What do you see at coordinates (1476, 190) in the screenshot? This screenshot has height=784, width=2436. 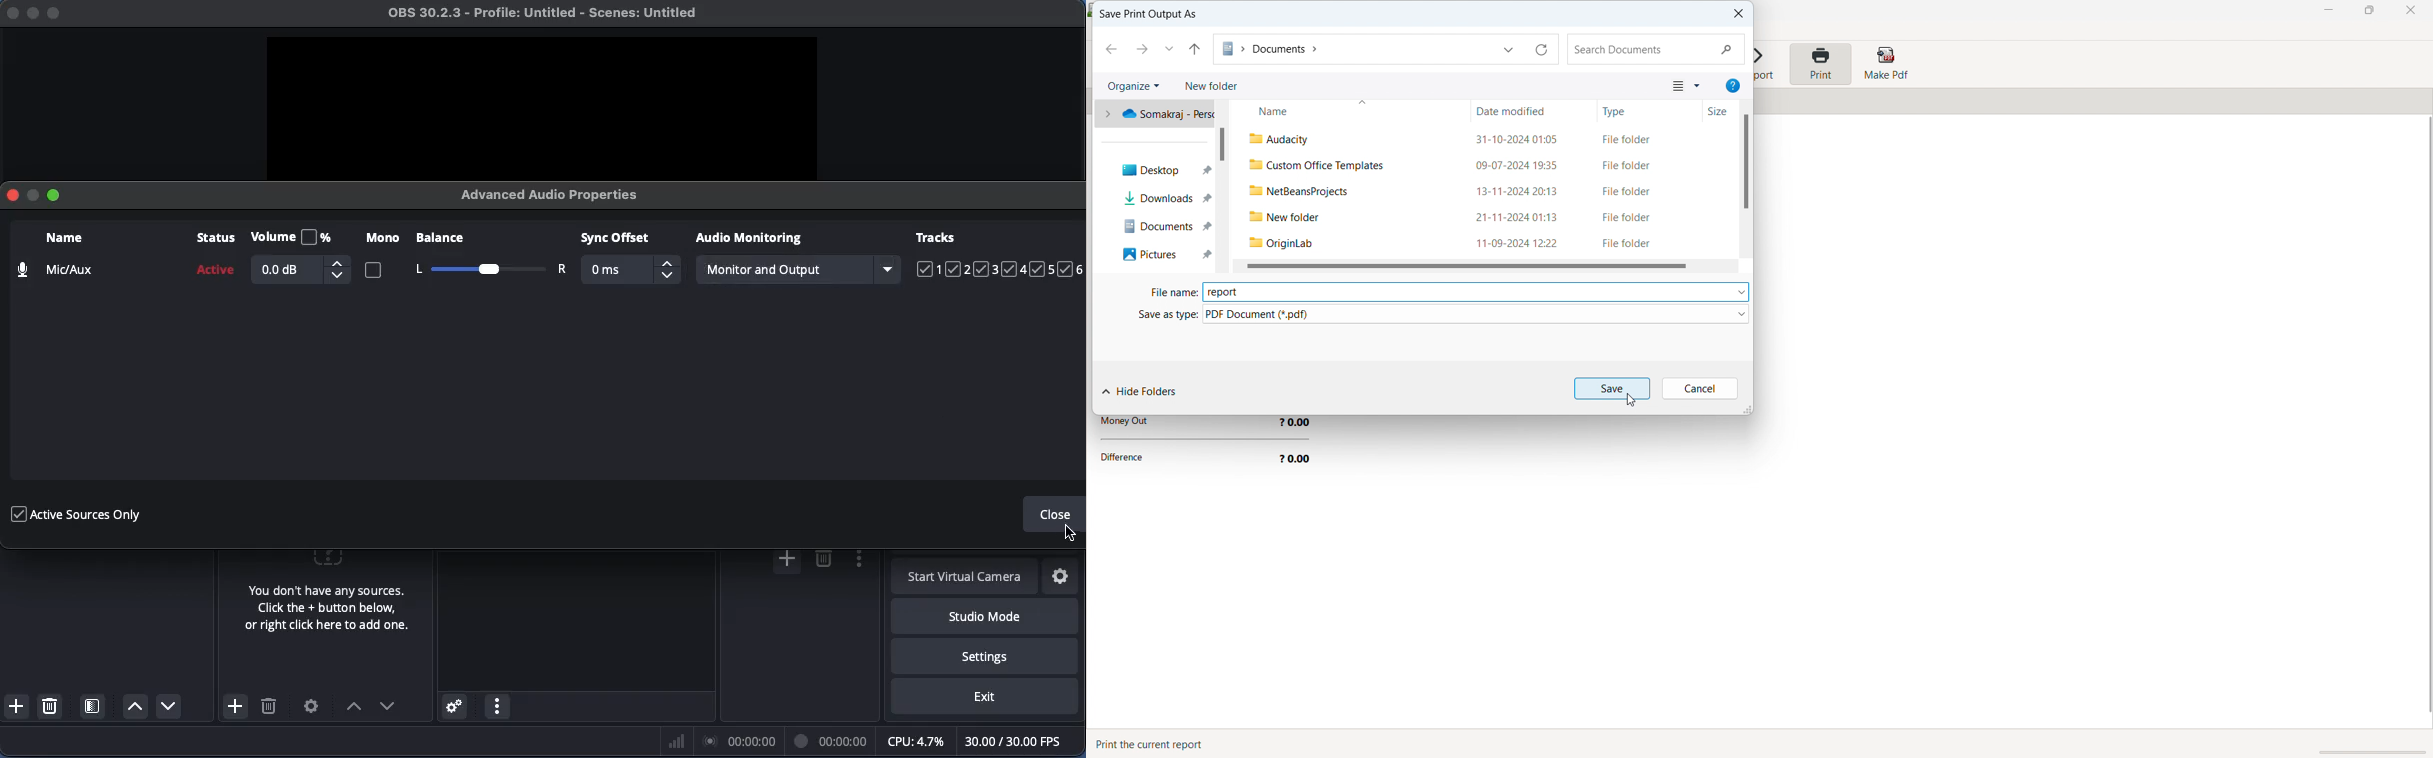 I see `TI NetBeansProjects 13-11-2024 20:13 File folder` at bounding box center [1476, 190].